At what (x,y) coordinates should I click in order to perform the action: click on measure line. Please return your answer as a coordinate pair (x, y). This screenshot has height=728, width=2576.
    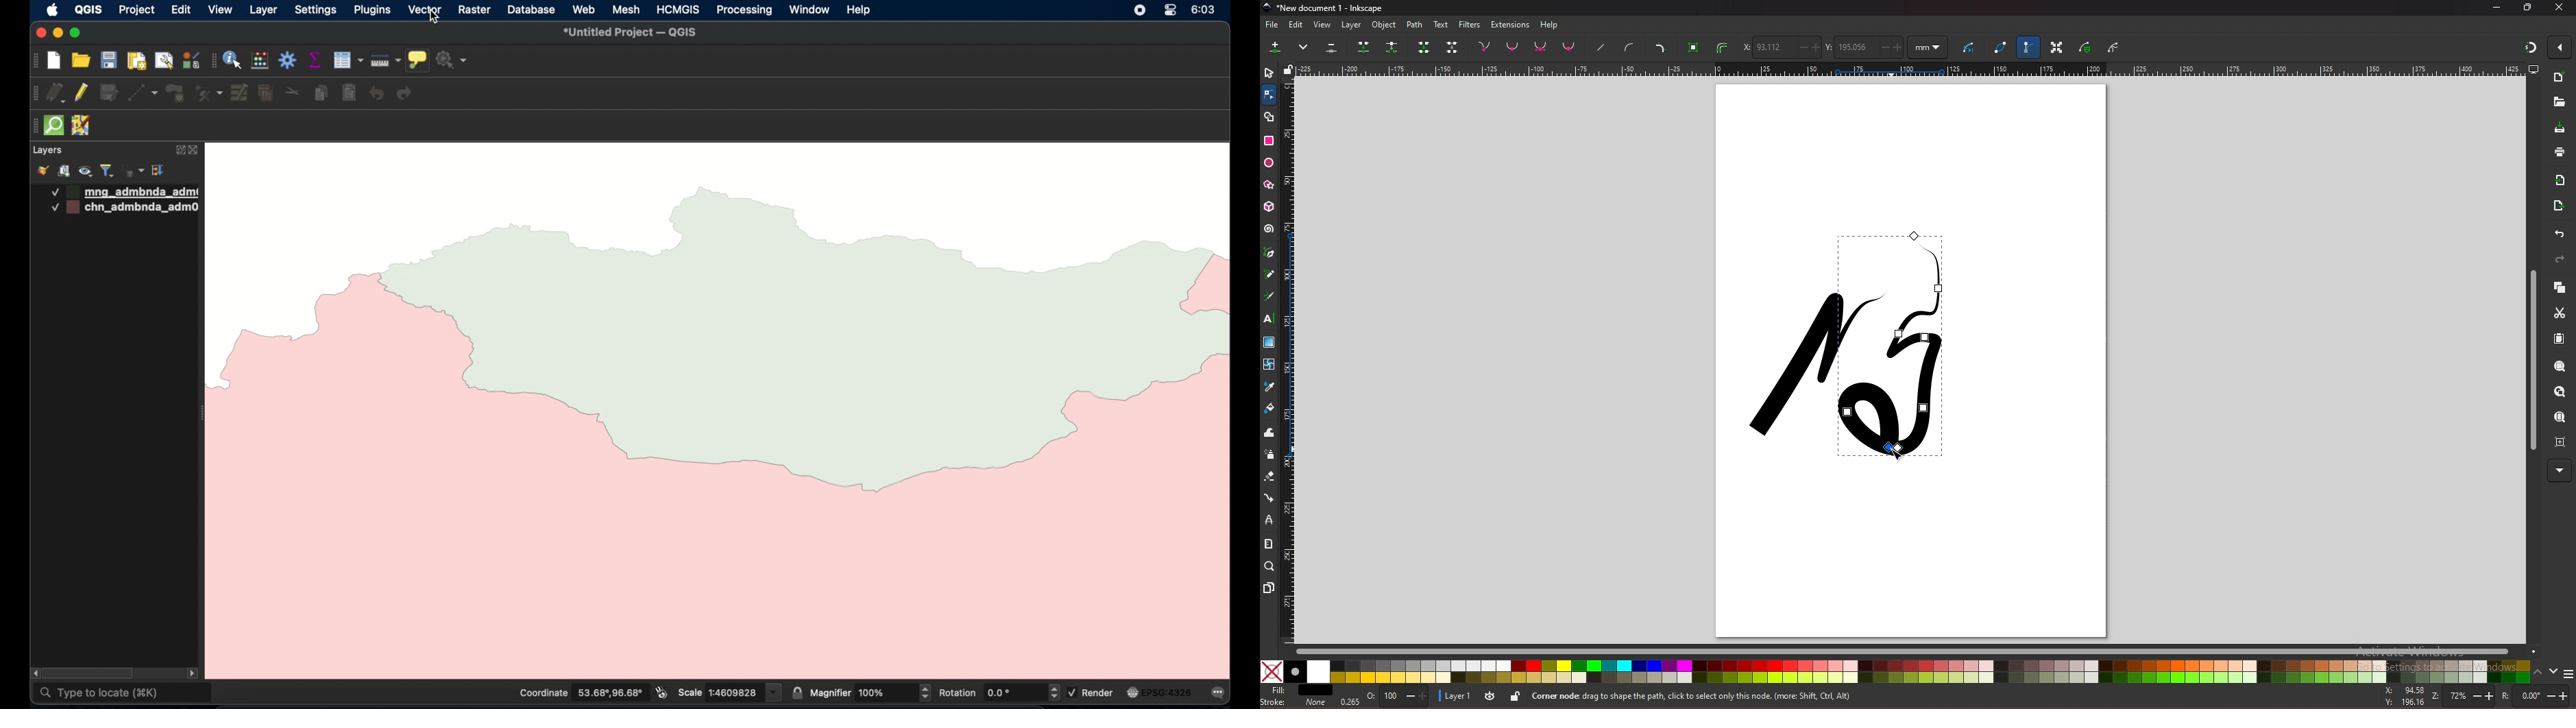
    Looking at the image, I should click on (386, 60).